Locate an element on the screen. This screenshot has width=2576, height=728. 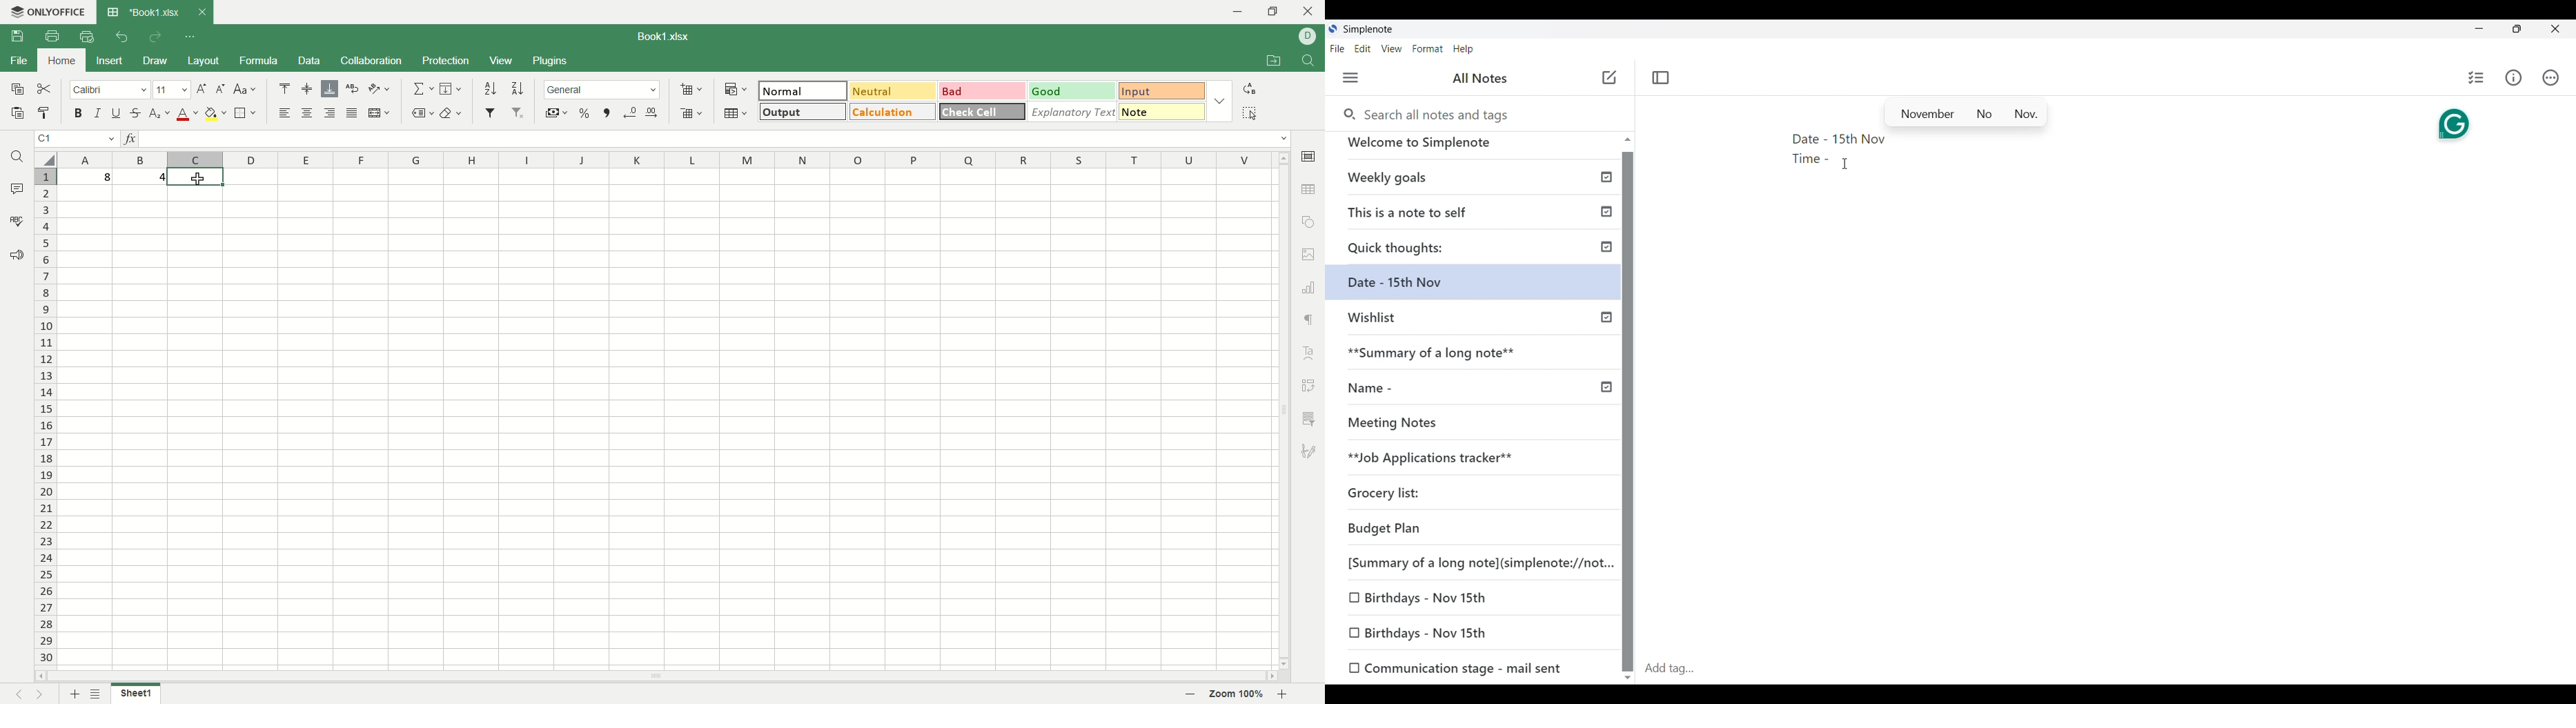
customize quickaccess is located at coordinates (191, 37).